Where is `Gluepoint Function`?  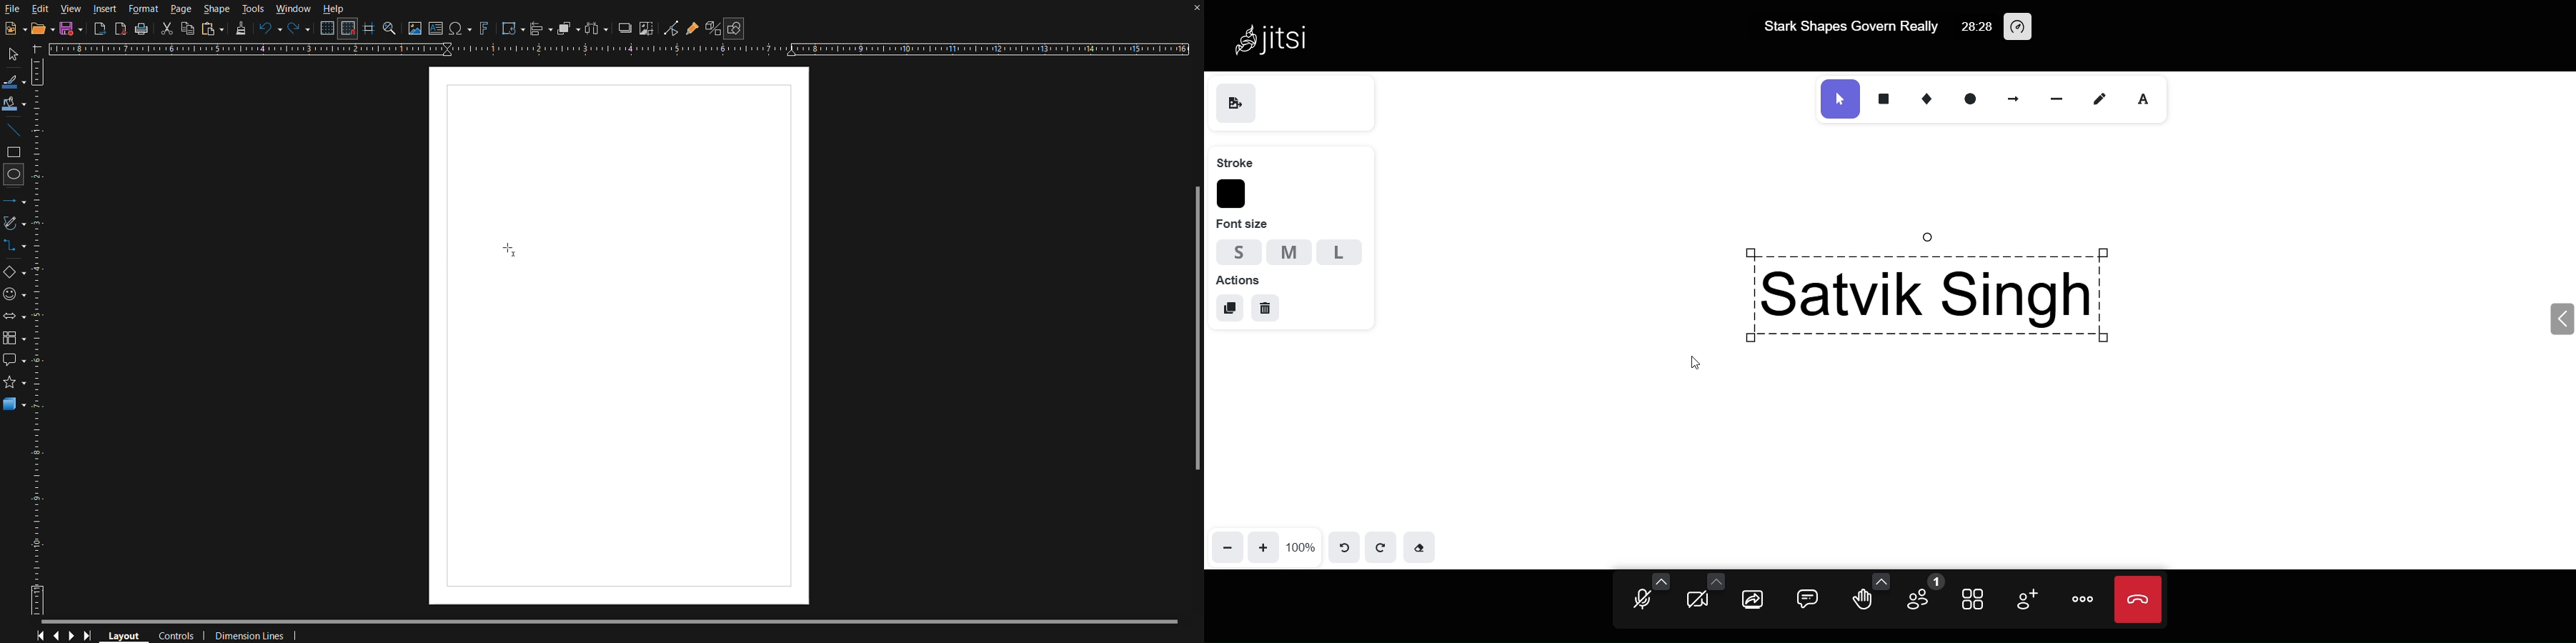 Gluepoint Function is located at coordinates (693, 30).